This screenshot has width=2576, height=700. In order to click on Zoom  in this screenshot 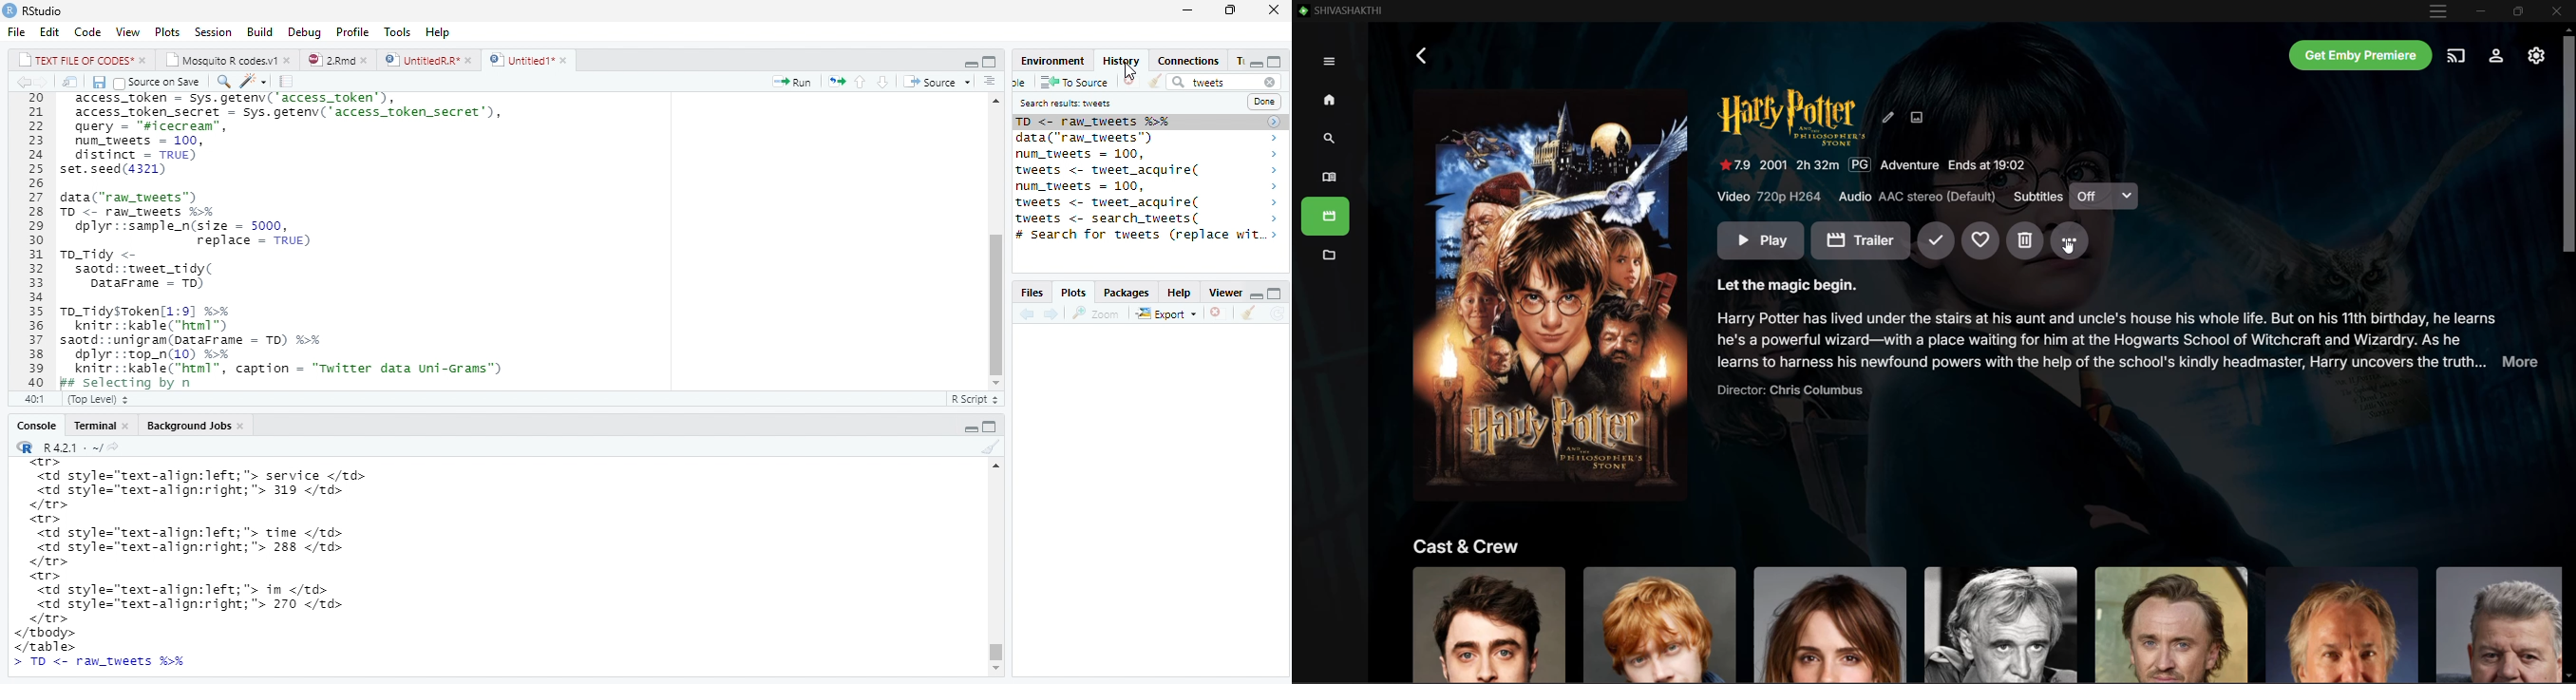, I will do `click(1103, 314)`.